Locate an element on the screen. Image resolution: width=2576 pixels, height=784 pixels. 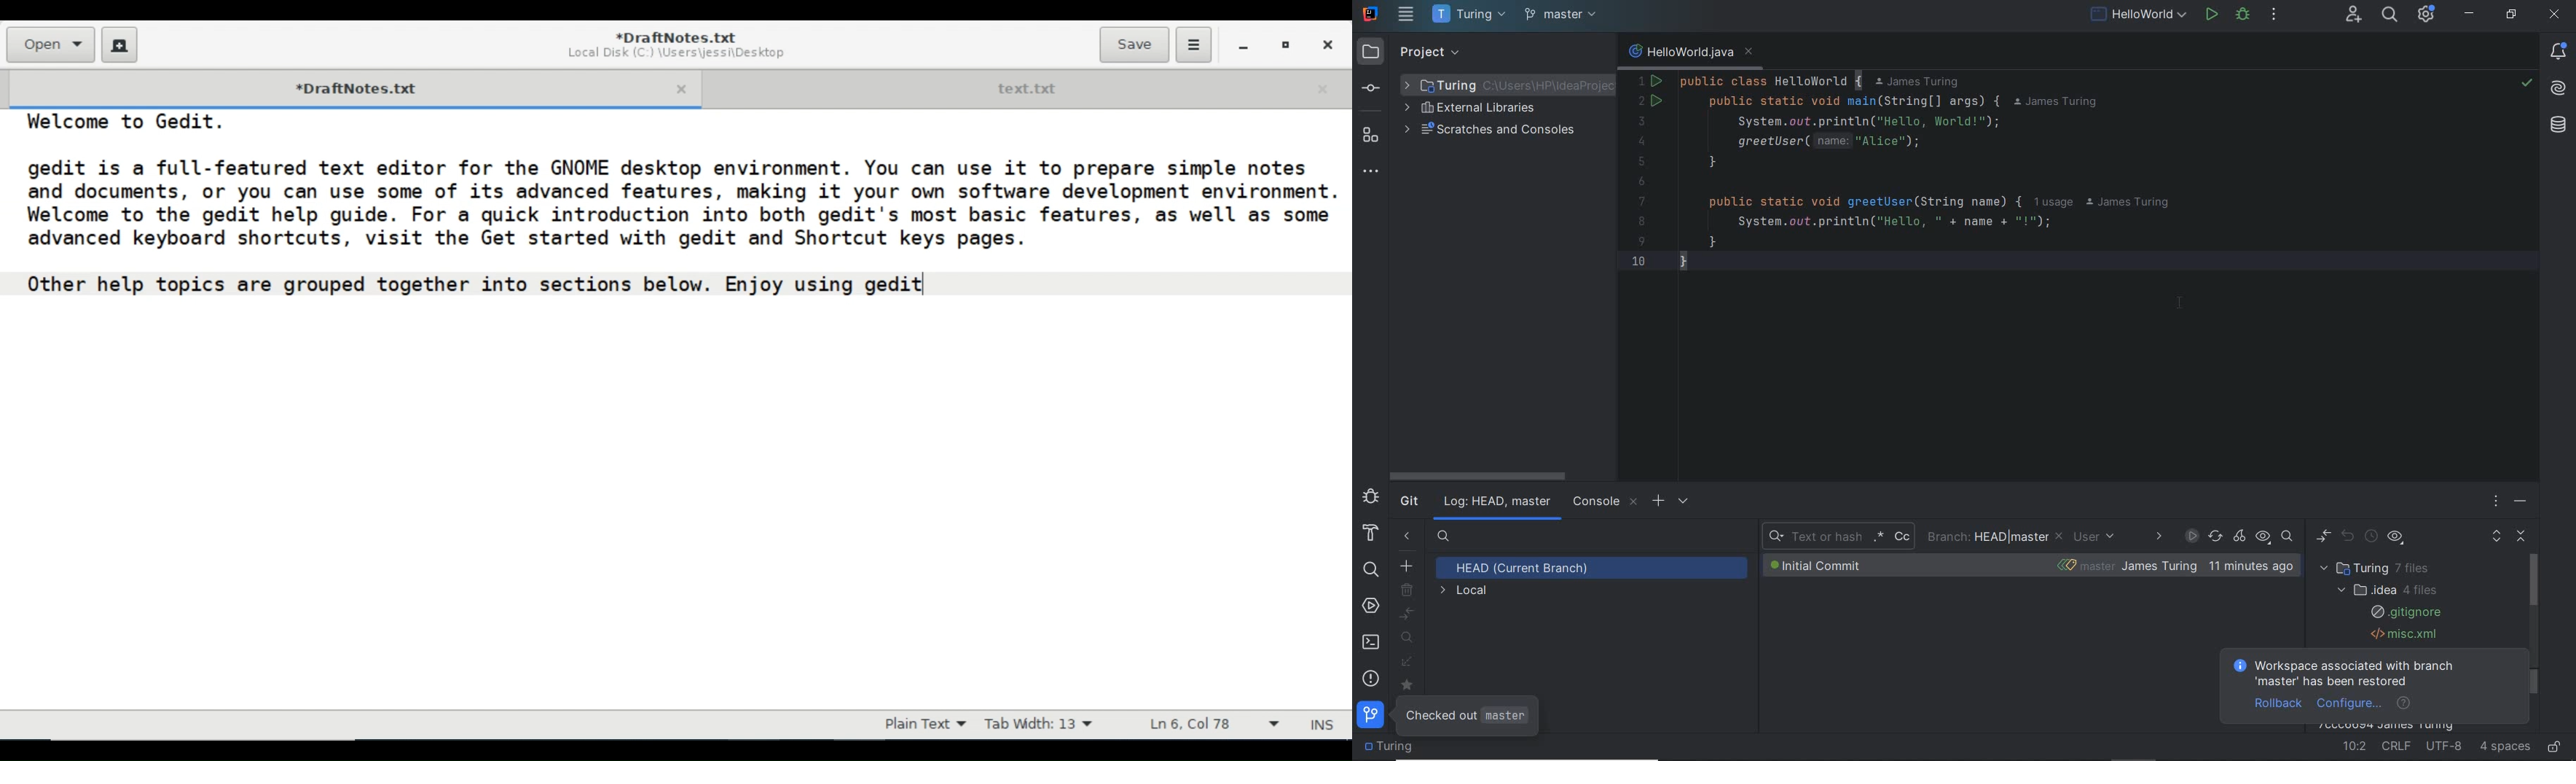
minimize is located at coordinates (1243, 44).